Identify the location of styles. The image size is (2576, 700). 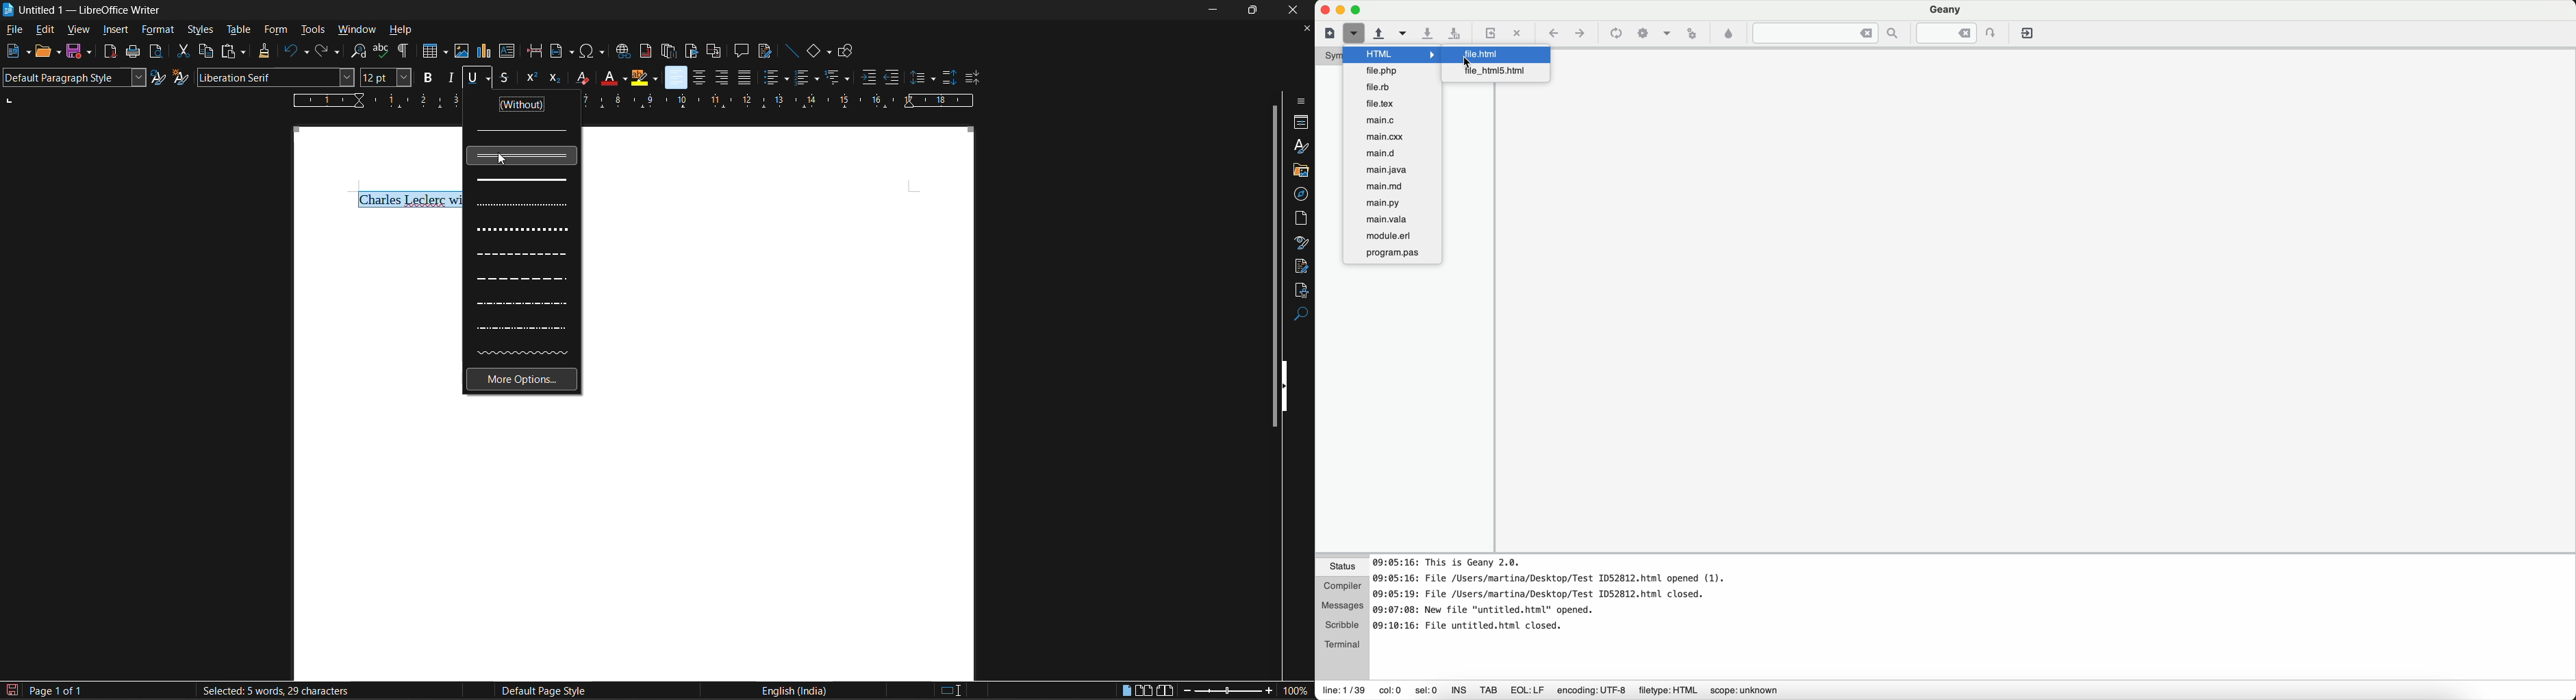
(1299, 145).